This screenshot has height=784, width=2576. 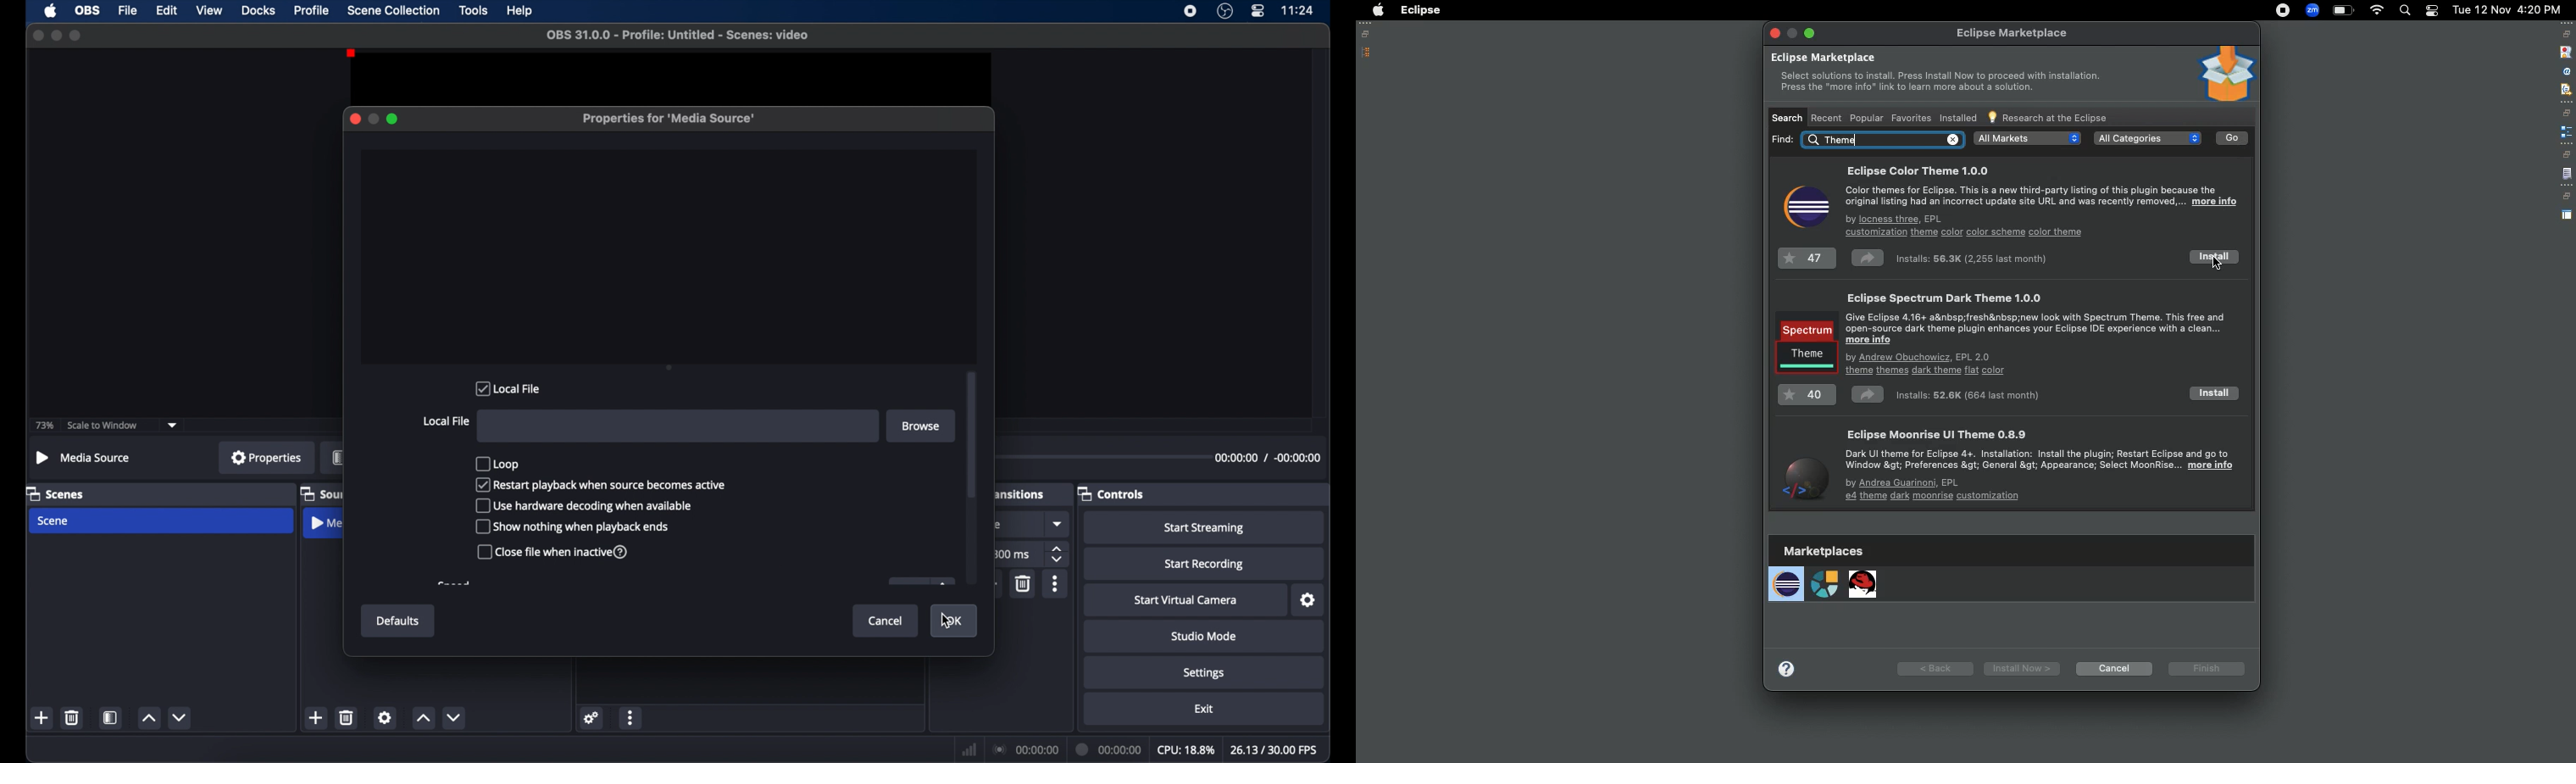 What do you see at coordinates (1111, 495) in the screenshot?
I see `controls` at bounding box center [1111, 495].